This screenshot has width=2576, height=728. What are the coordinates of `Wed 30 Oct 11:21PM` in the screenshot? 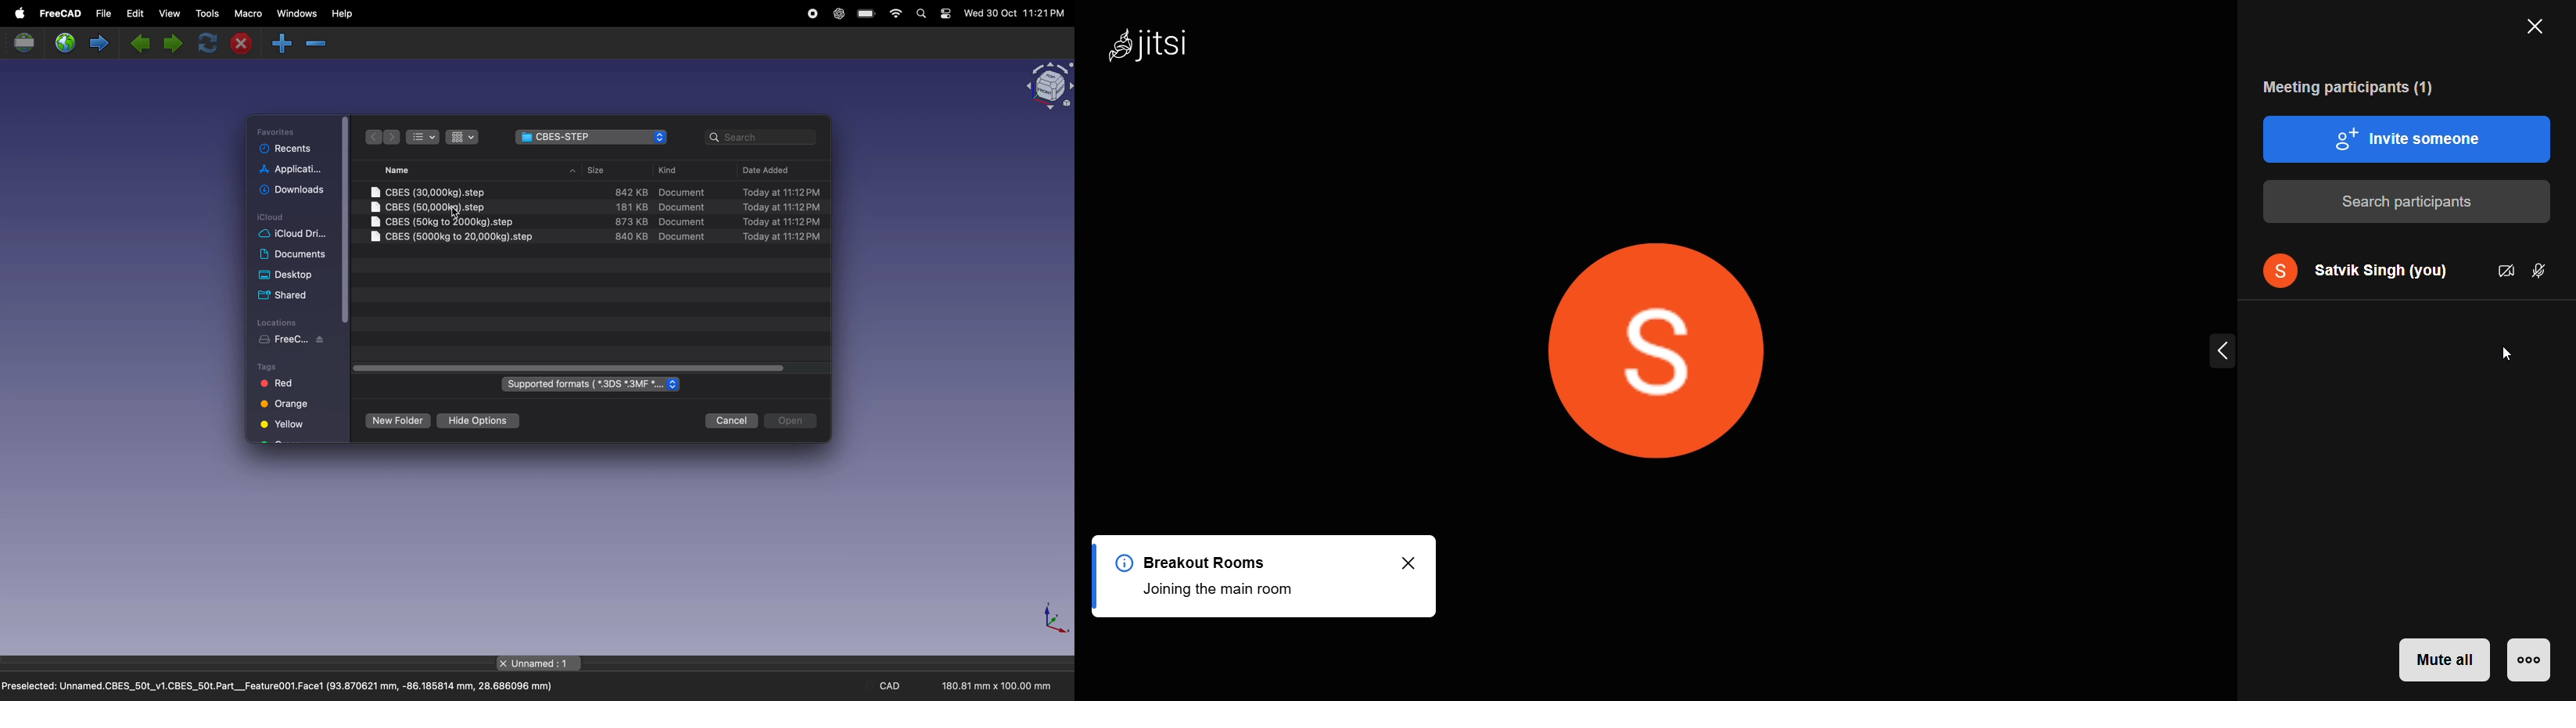 It's located at (1015, 14).